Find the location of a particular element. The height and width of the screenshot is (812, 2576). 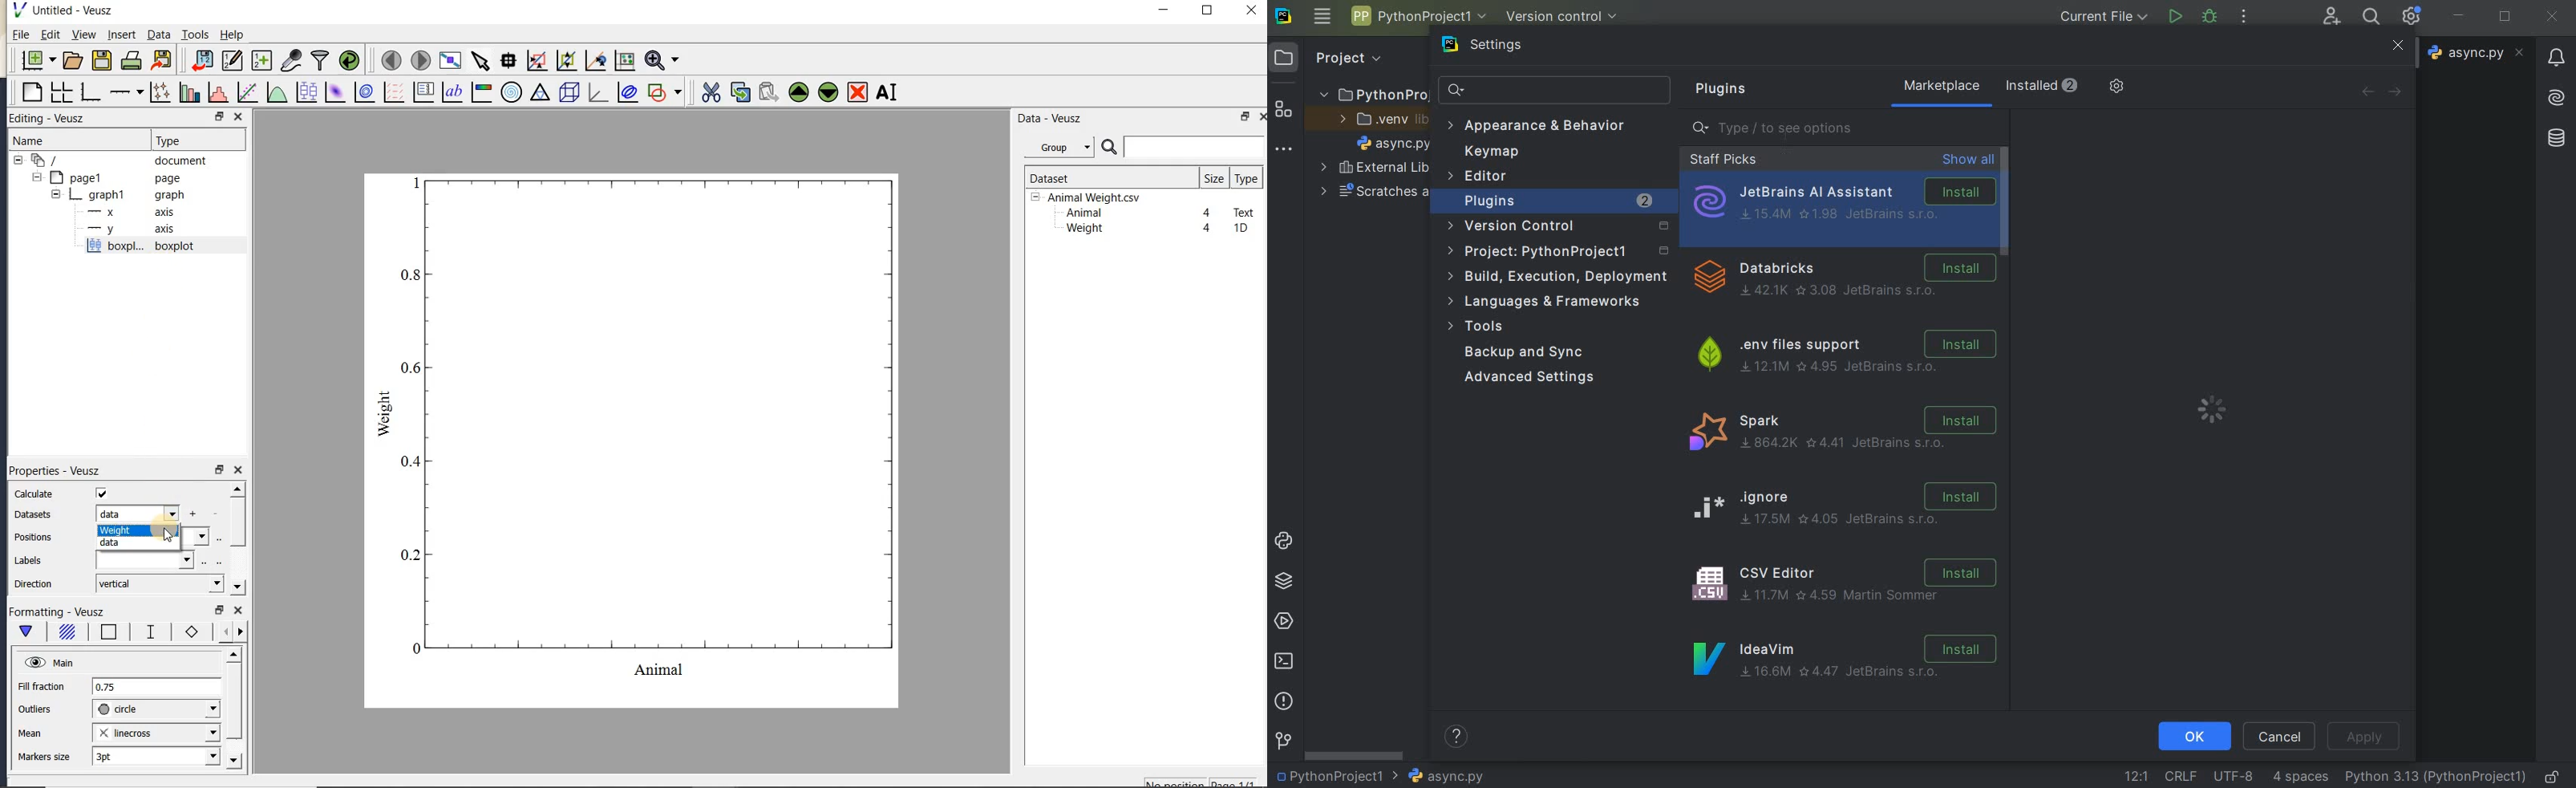

Formatting - Veusz is located at coordinates (60, 612).